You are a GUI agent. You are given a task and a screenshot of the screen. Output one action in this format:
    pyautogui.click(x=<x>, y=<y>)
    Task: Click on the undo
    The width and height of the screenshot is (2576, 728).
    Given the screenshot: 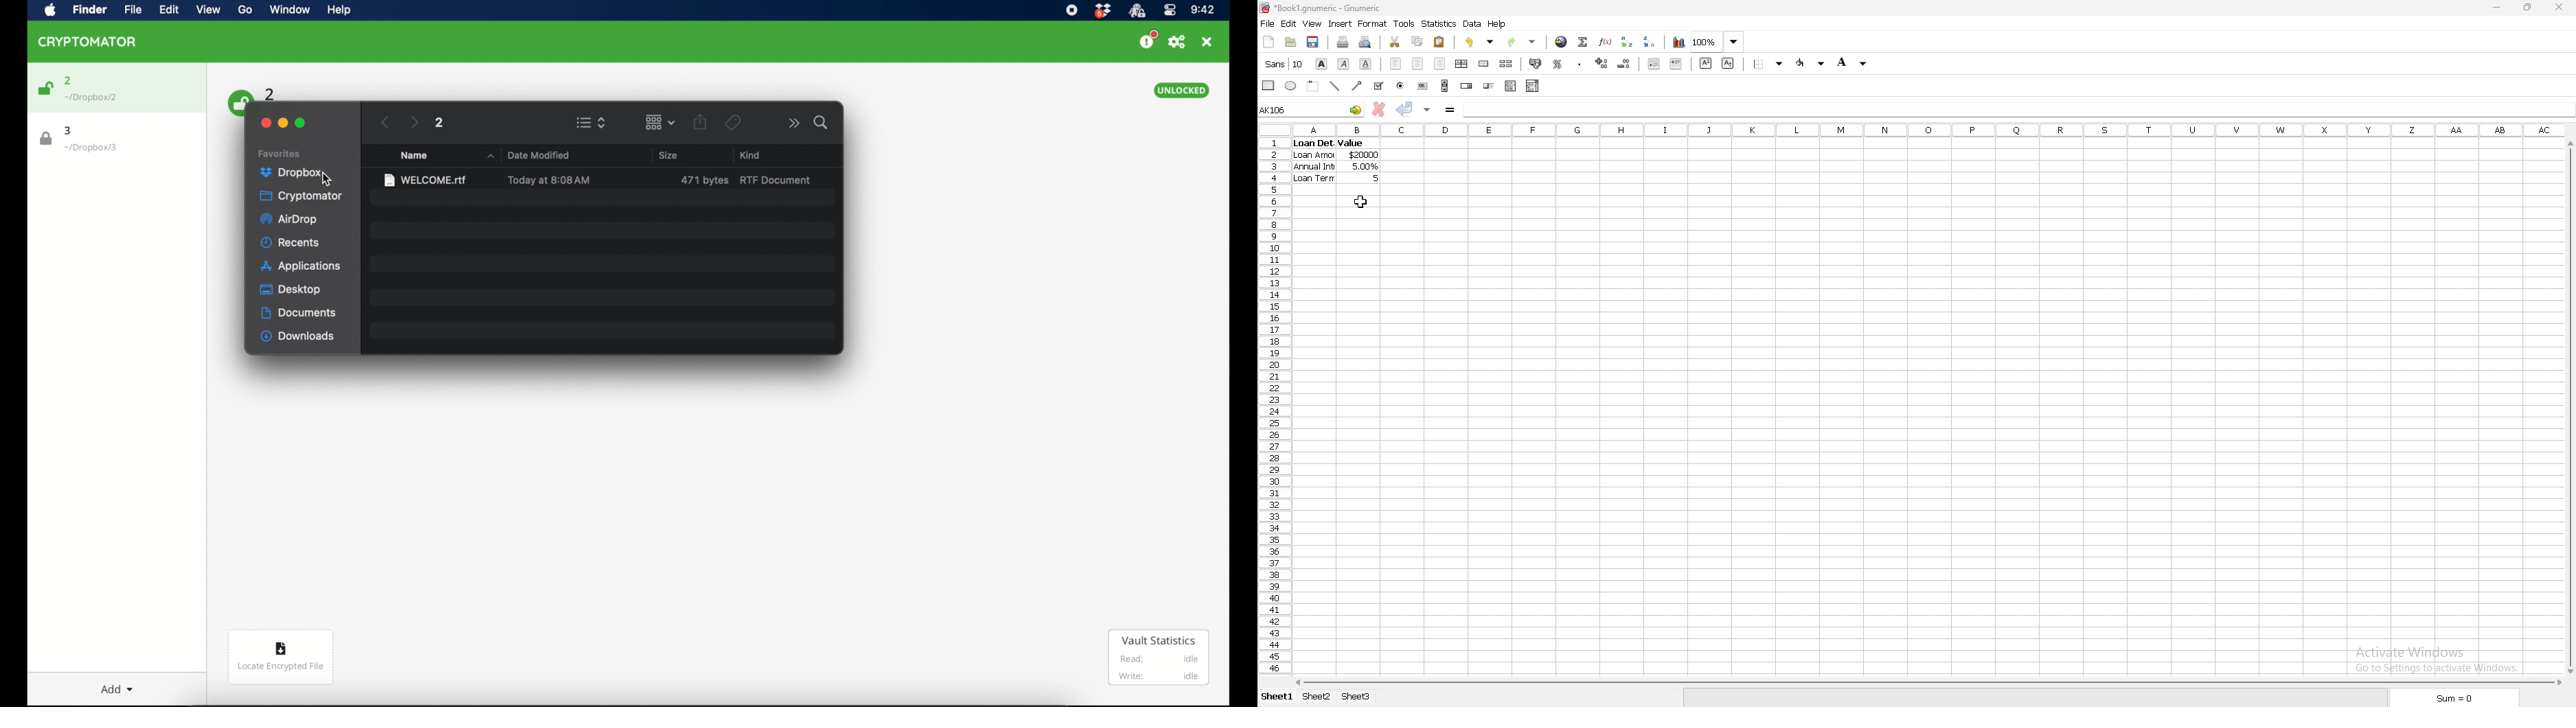 What is the action you would take?
    pyautogui.click(x=1480, y=42)
    